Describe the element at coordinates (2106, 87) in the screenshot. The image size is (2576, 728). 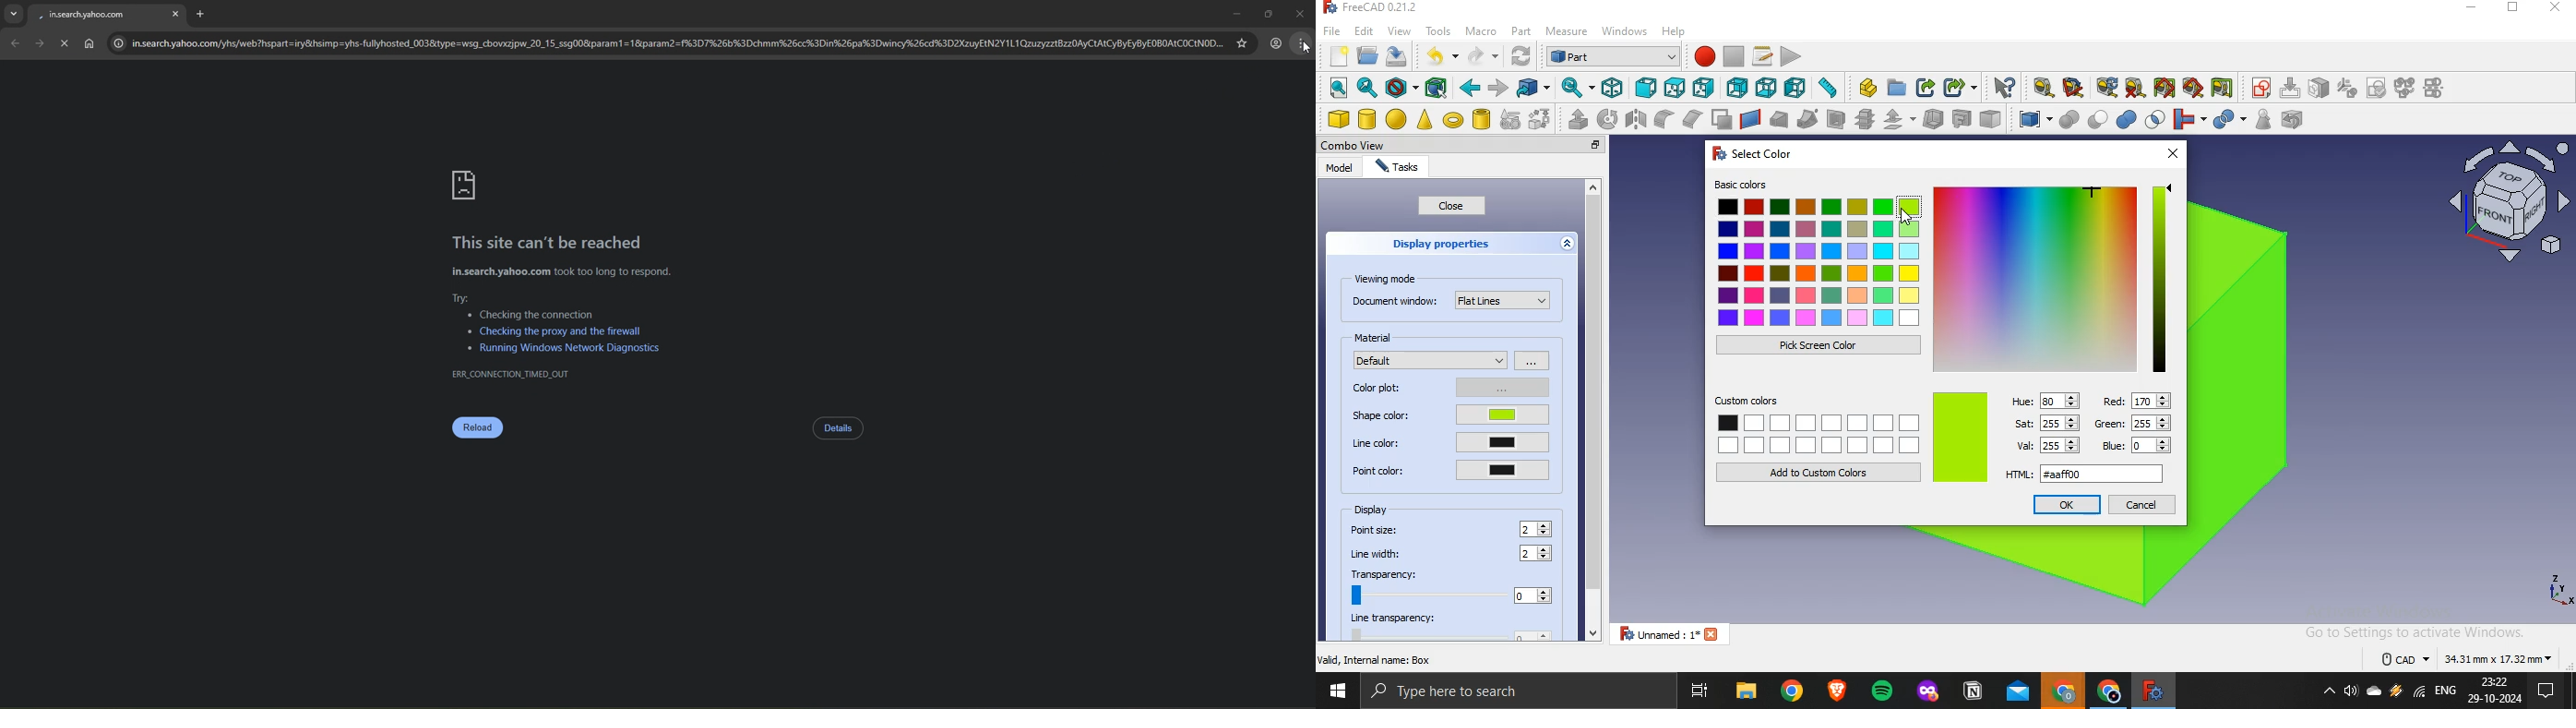
I see `refresh` at that location.